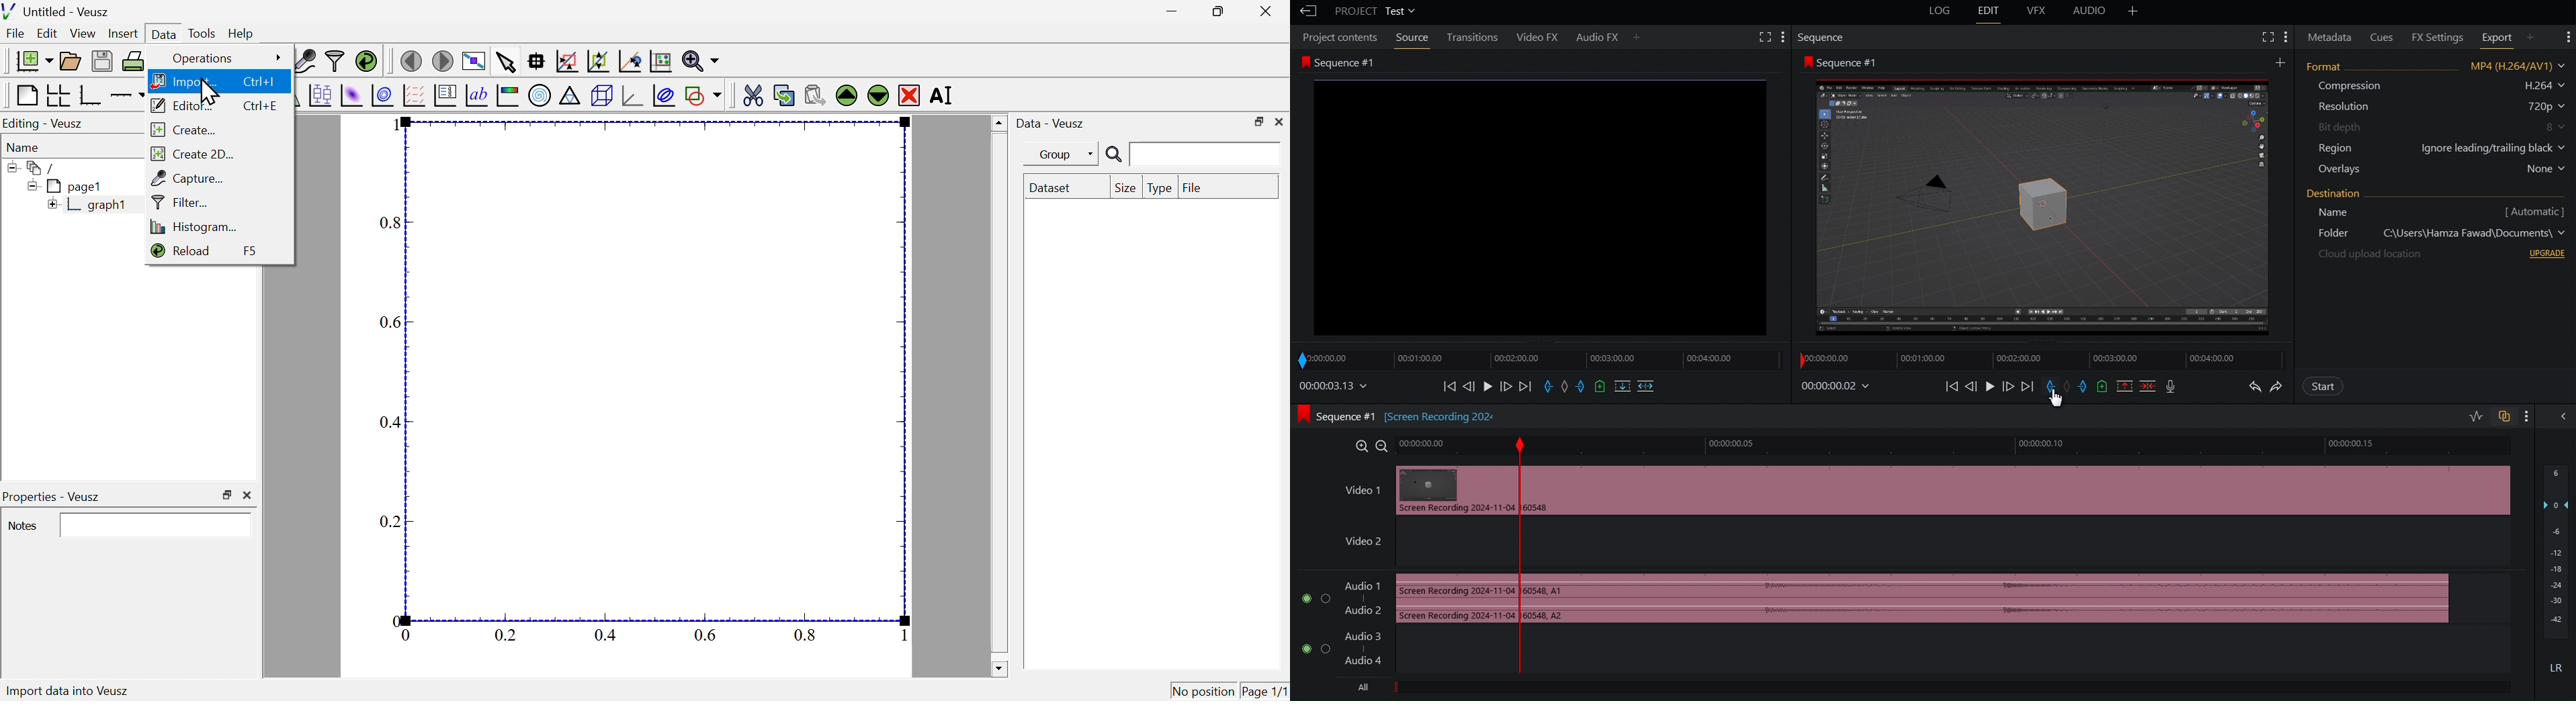  What do you see at coordinates (541, 96) in the screenshot?
I see `polar graph` at bounding box center [541, 96].